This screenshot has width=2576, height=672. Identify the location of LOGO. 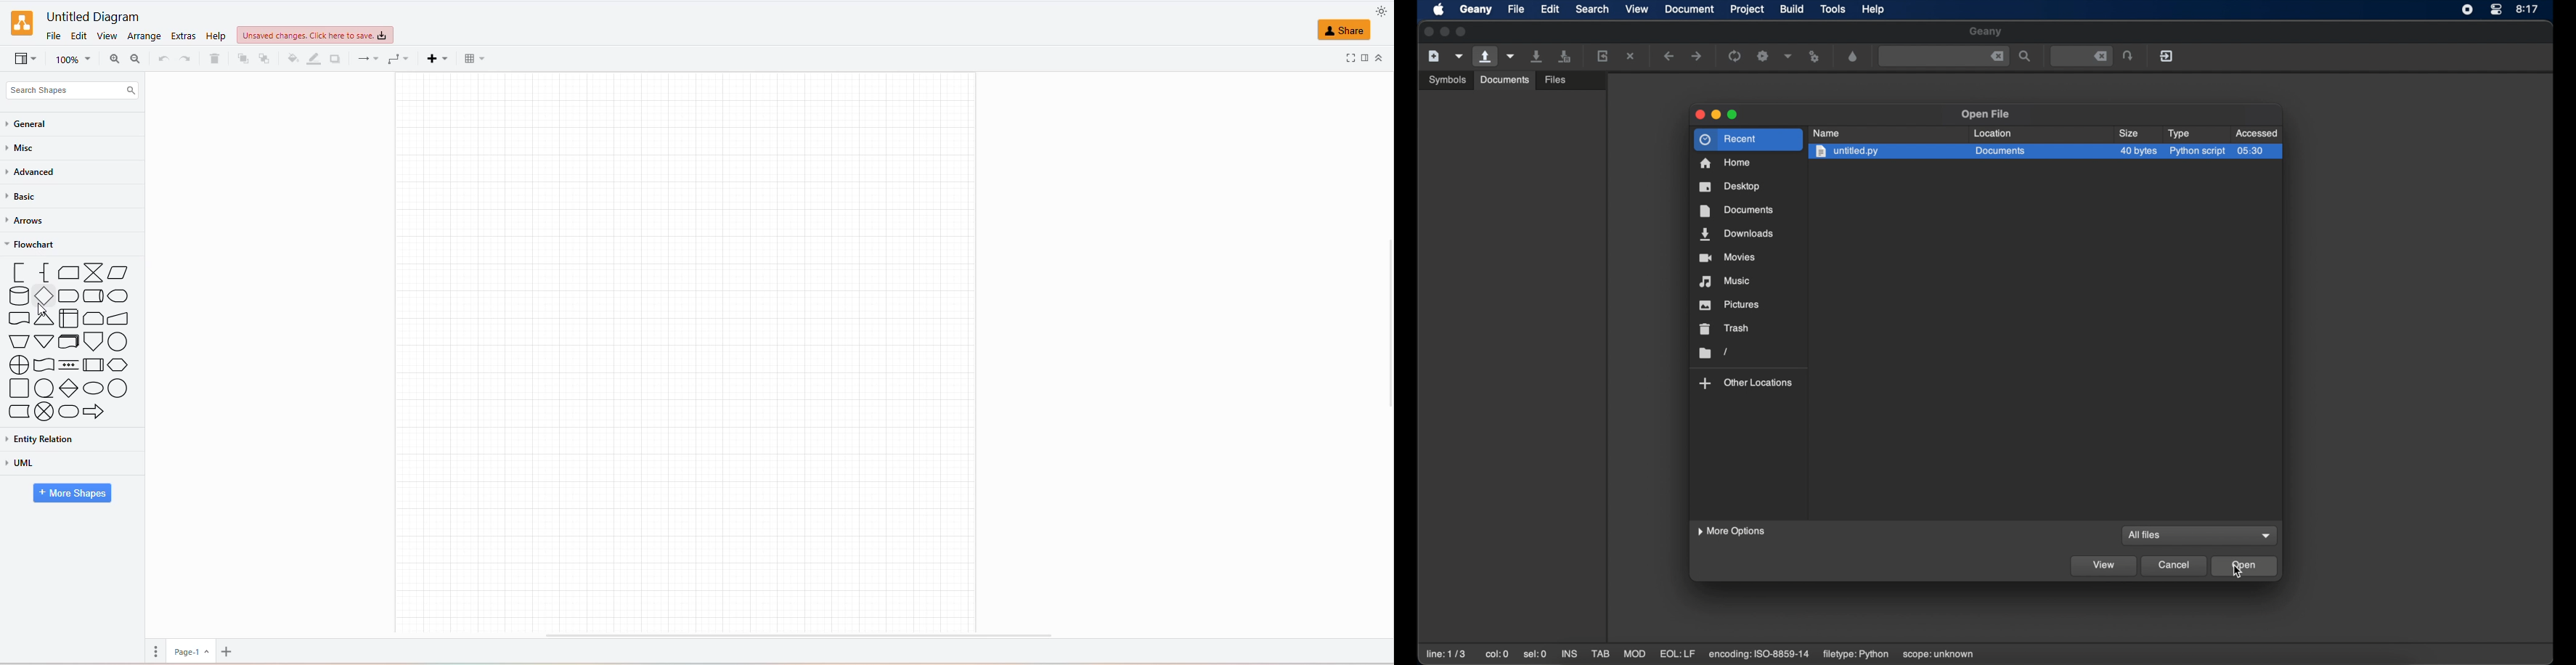
(22, 20).